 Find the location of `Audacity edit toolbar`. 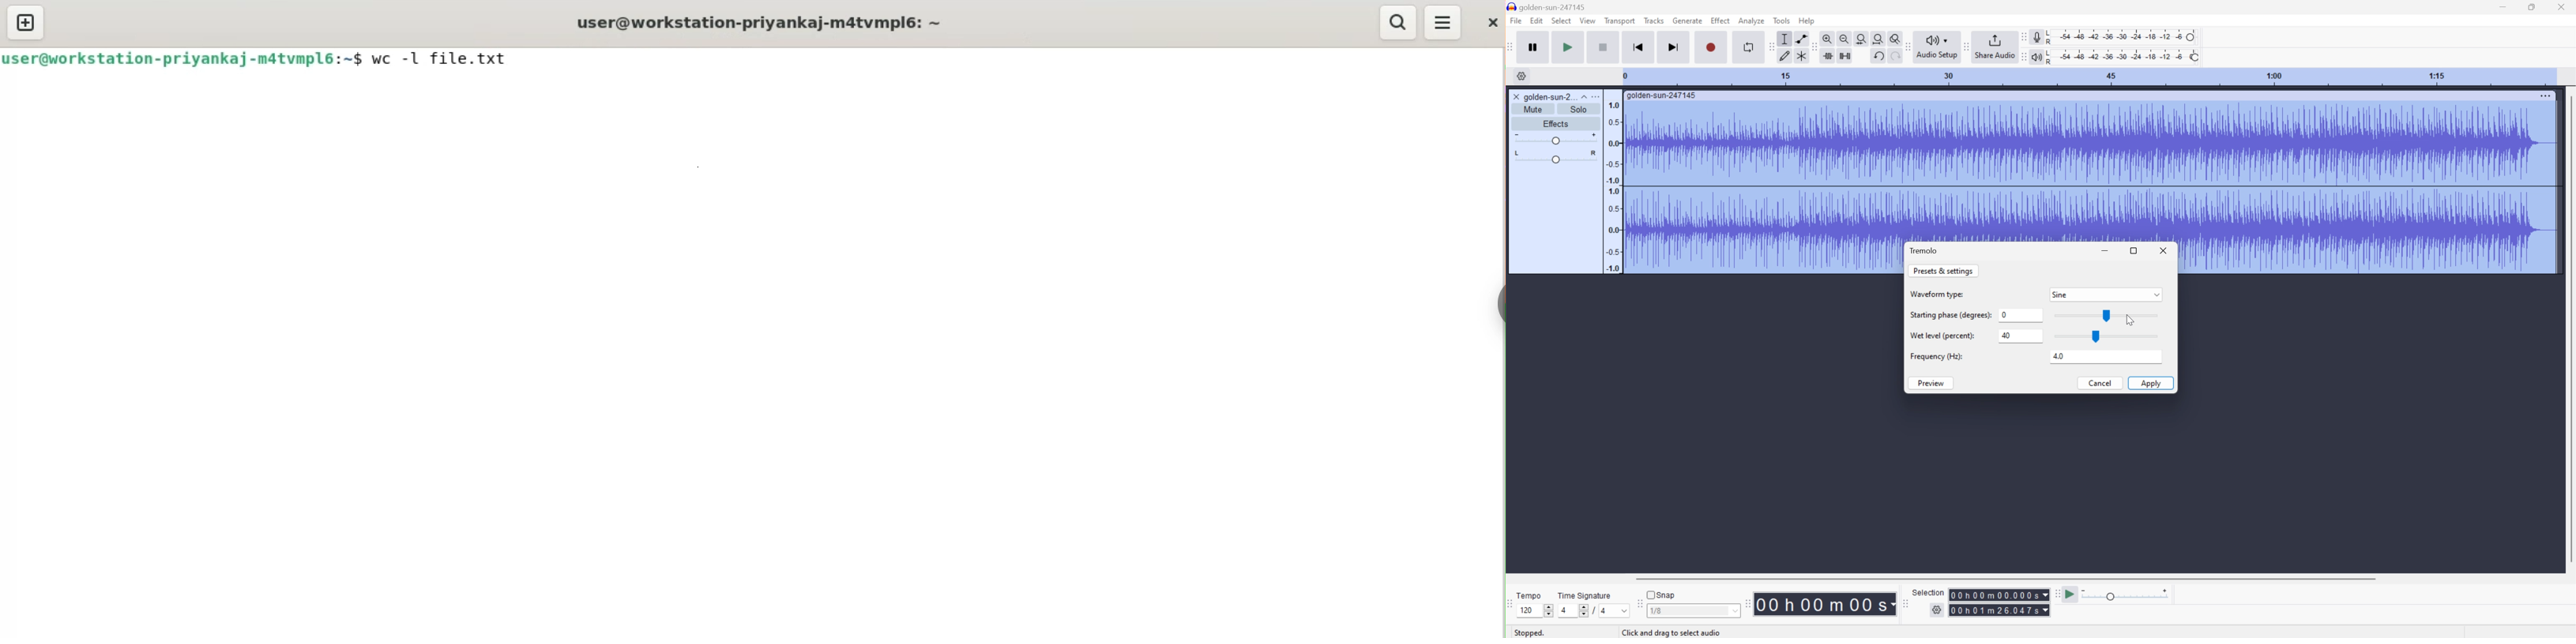

Audacity edit toolbar is located at coordinates (1814, 48).